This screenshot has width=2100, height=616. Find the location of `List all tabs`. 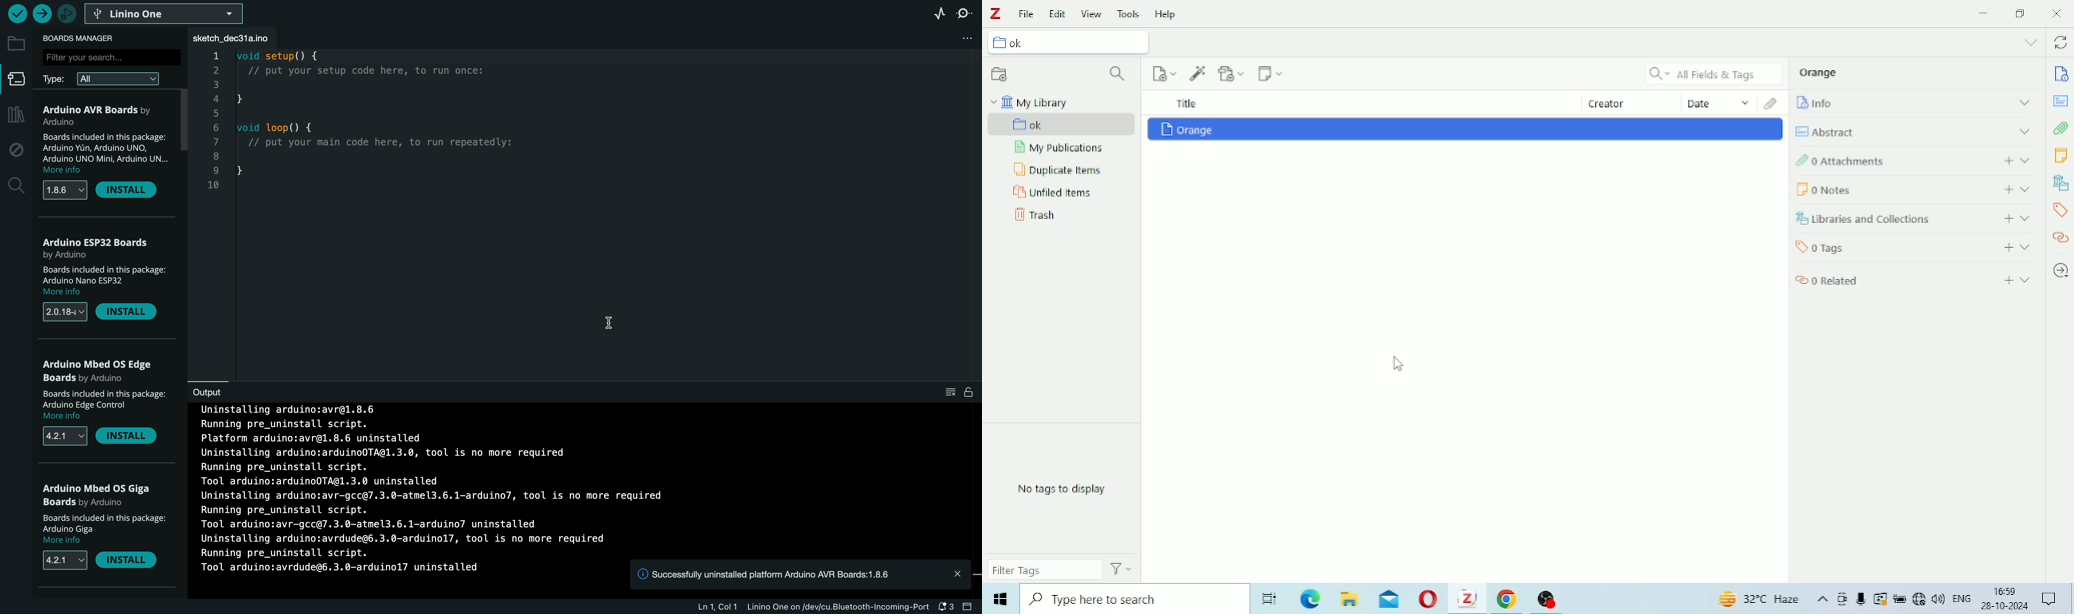

List all tabs is located at coordinates (2030, 43).